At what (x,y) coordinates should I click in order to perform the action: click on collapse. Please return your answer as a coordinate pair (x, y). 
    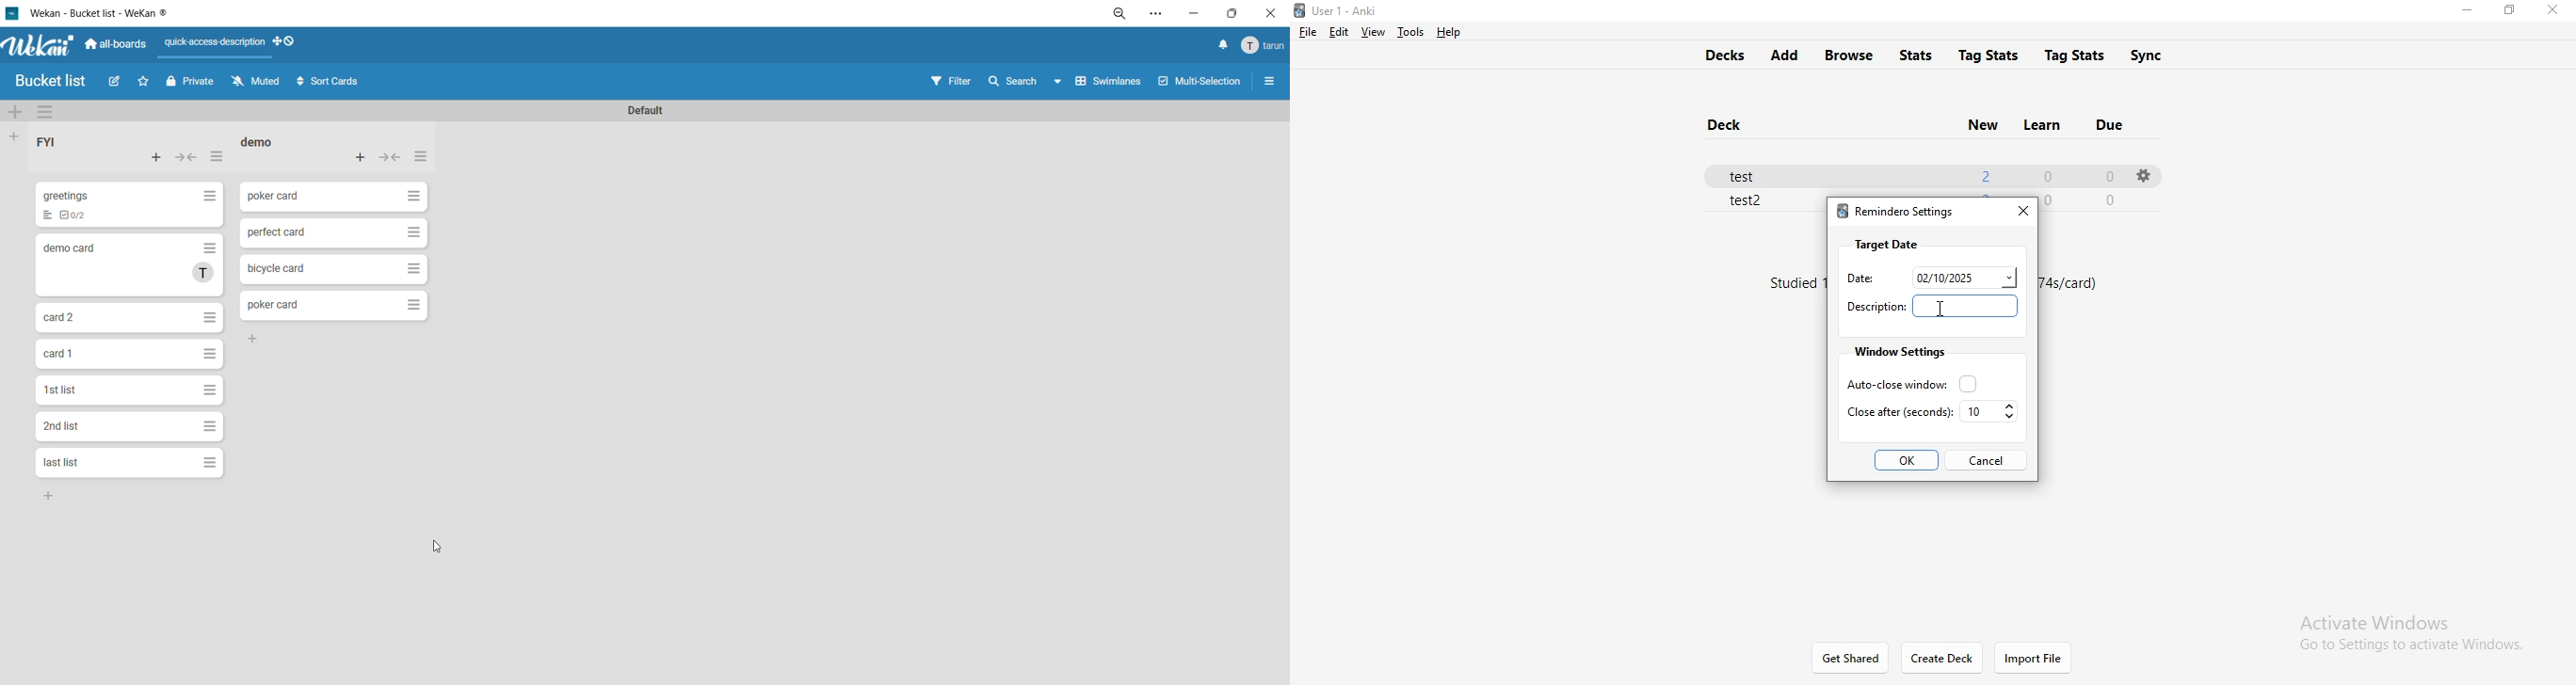
    Looking at the image, I should click on (390, 160).